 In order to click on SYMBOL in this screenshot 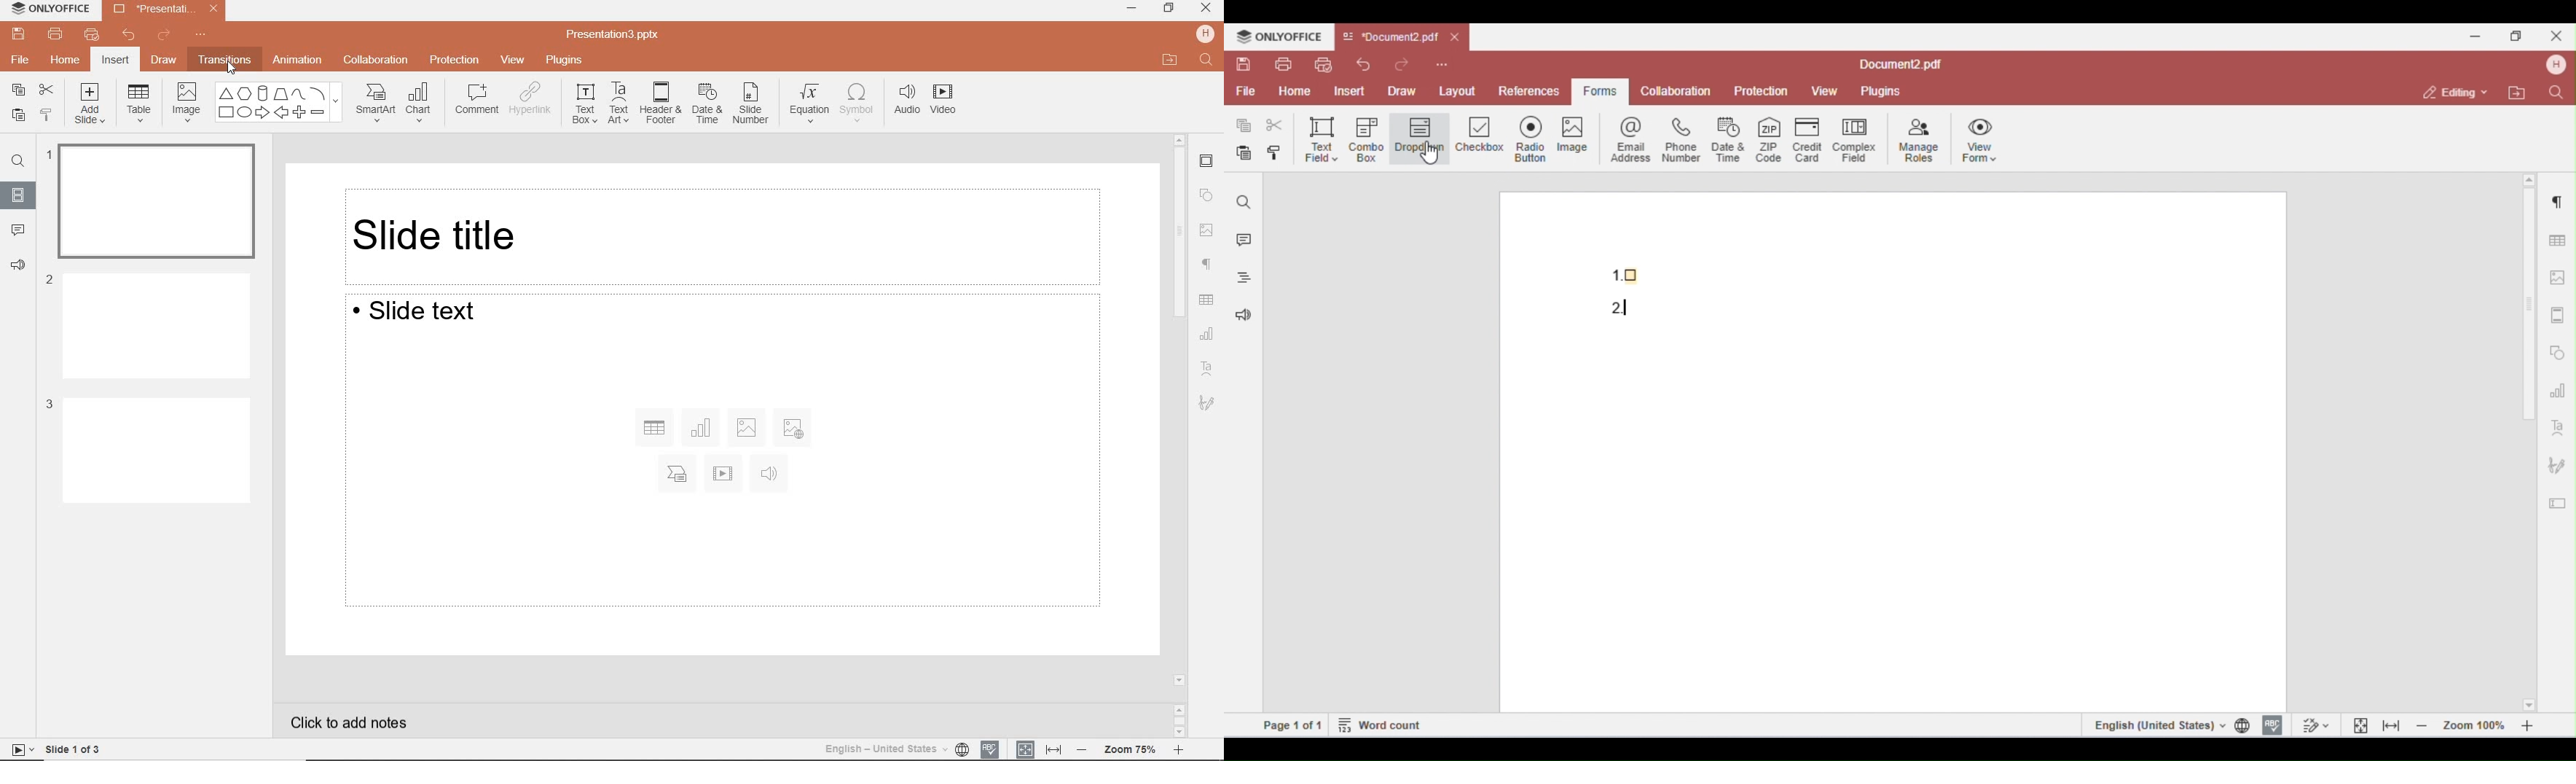, I will do `click(857, 101)`.